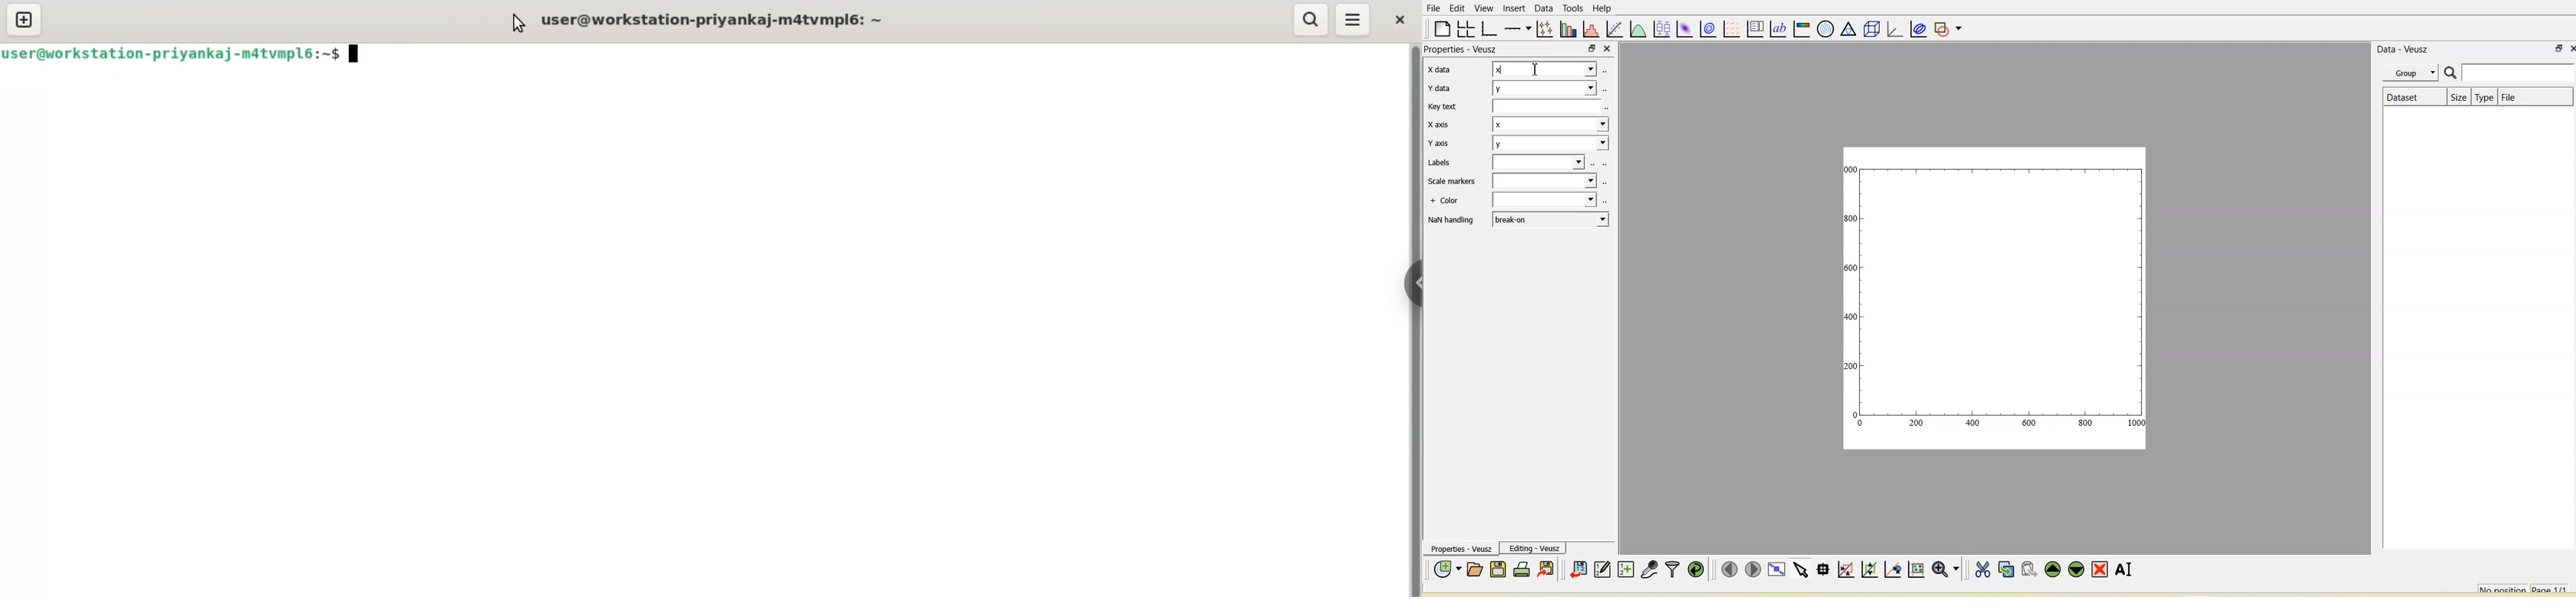  I want to click on Renames the selected widget, so click(2123, 568).